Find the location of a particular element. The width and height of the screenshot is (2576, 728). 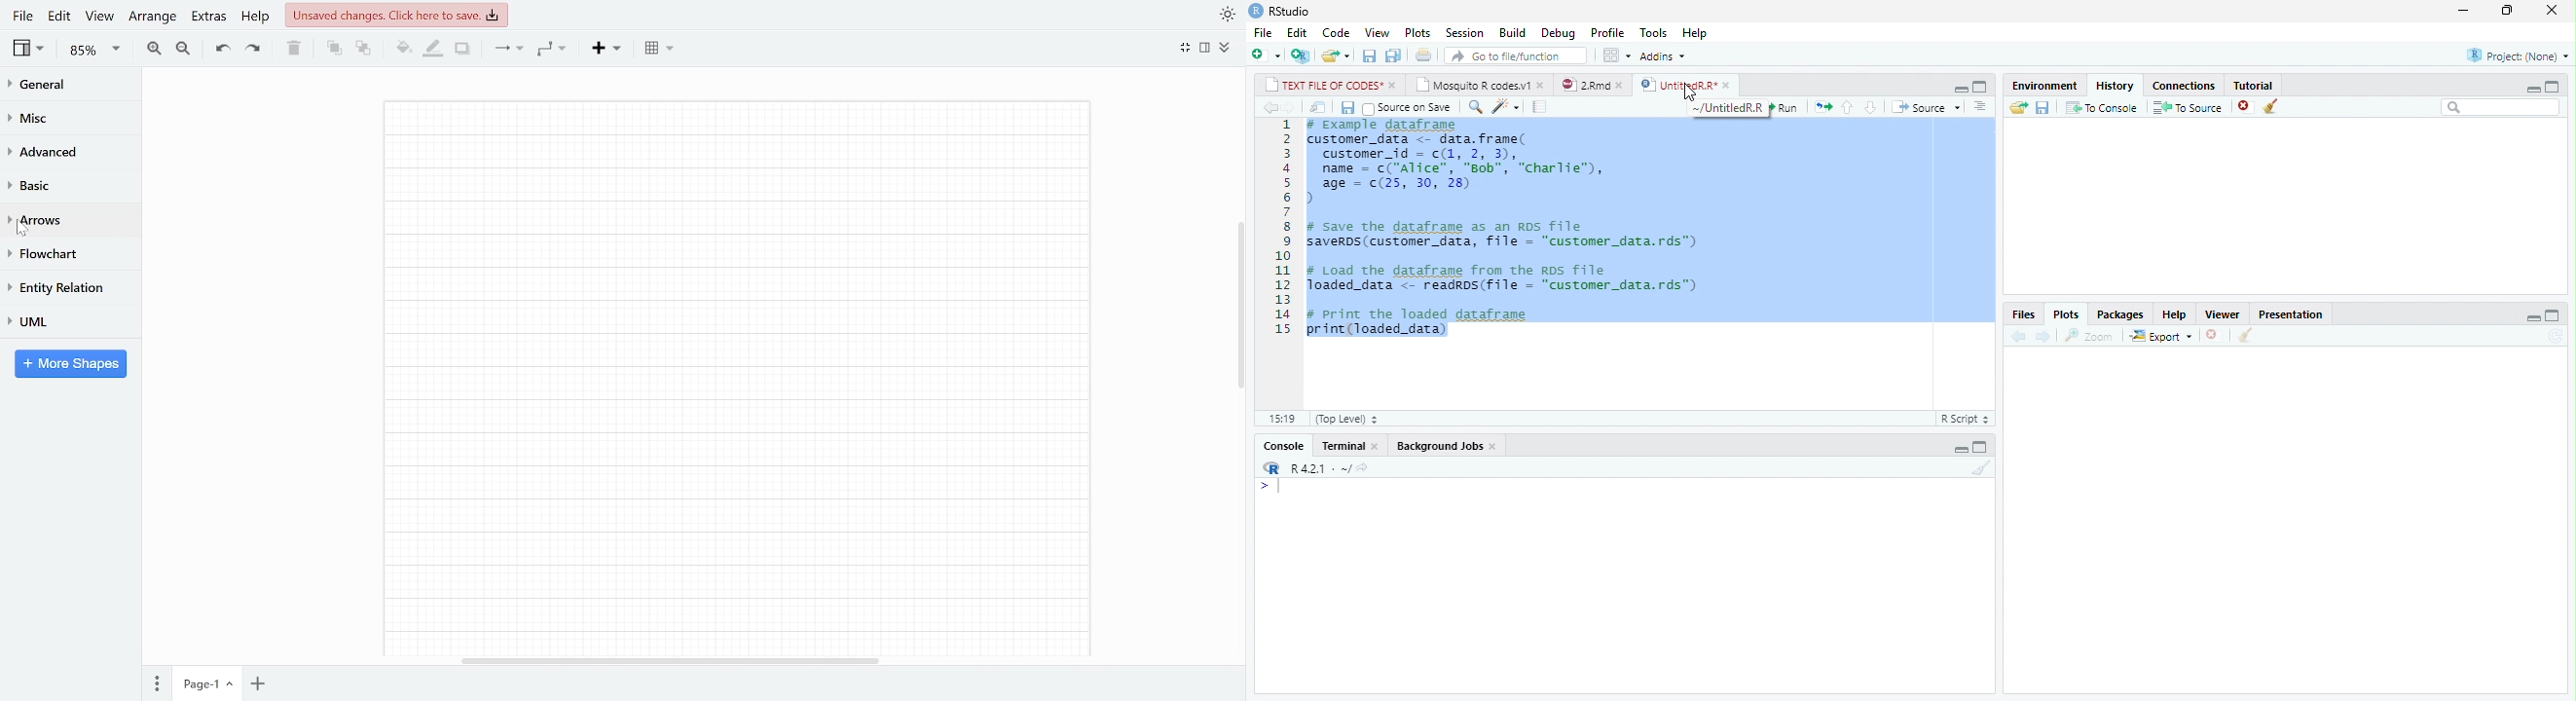

To Console is located at coordinates (2101, 107).